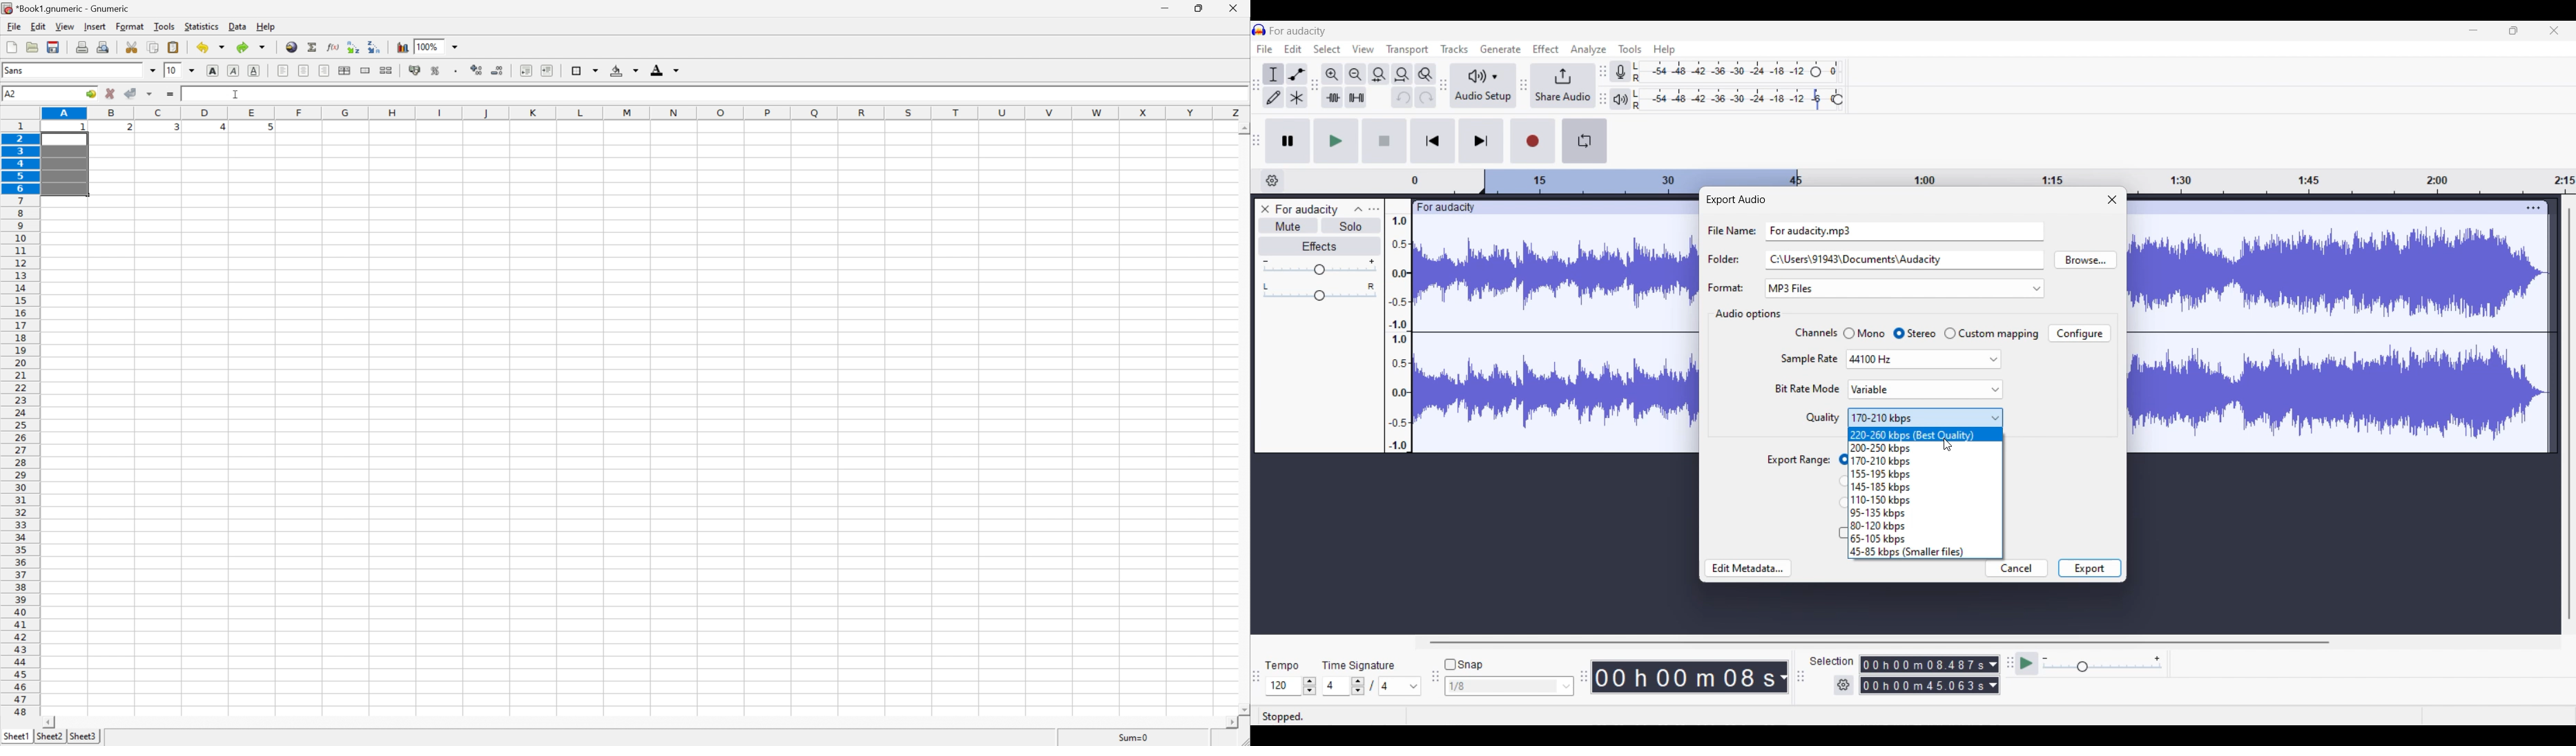 The width and height of the screenshot is (2576, 756). Describe the element at coordinates (93, 94) in the screenshot. I see `go to` at that location.